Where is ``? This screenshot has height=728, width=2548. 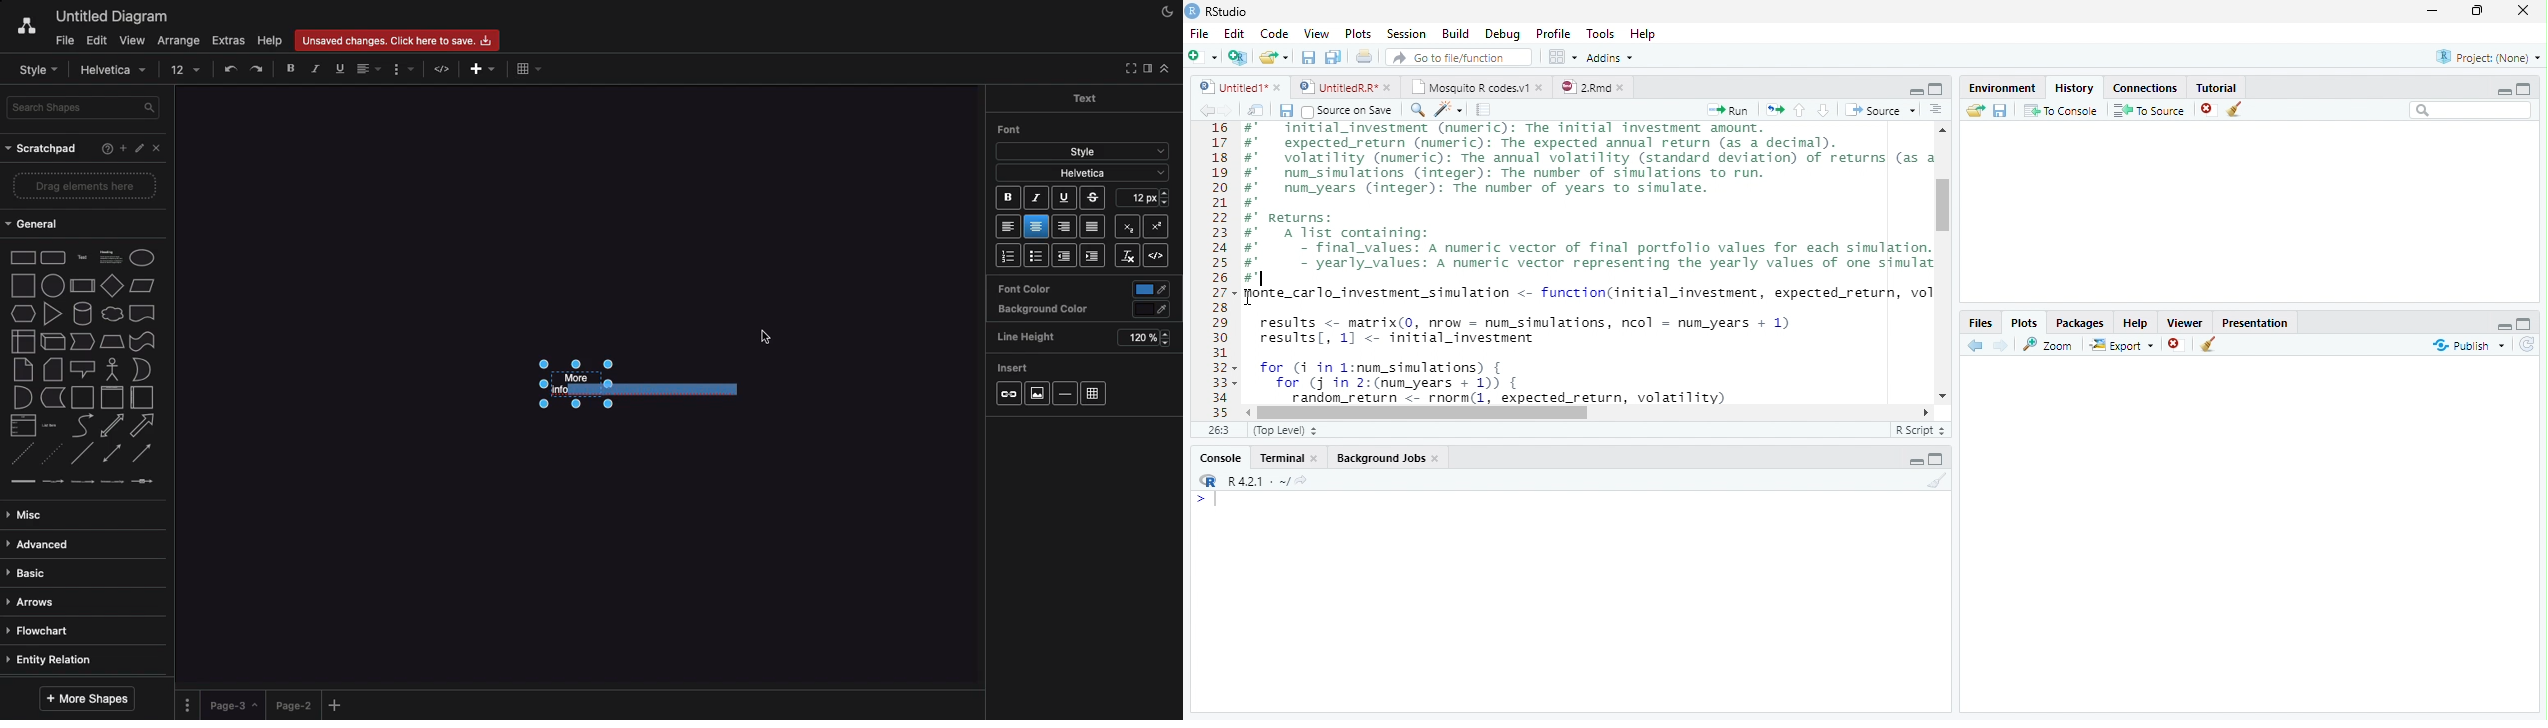  is located at coordinates (1915, 89).